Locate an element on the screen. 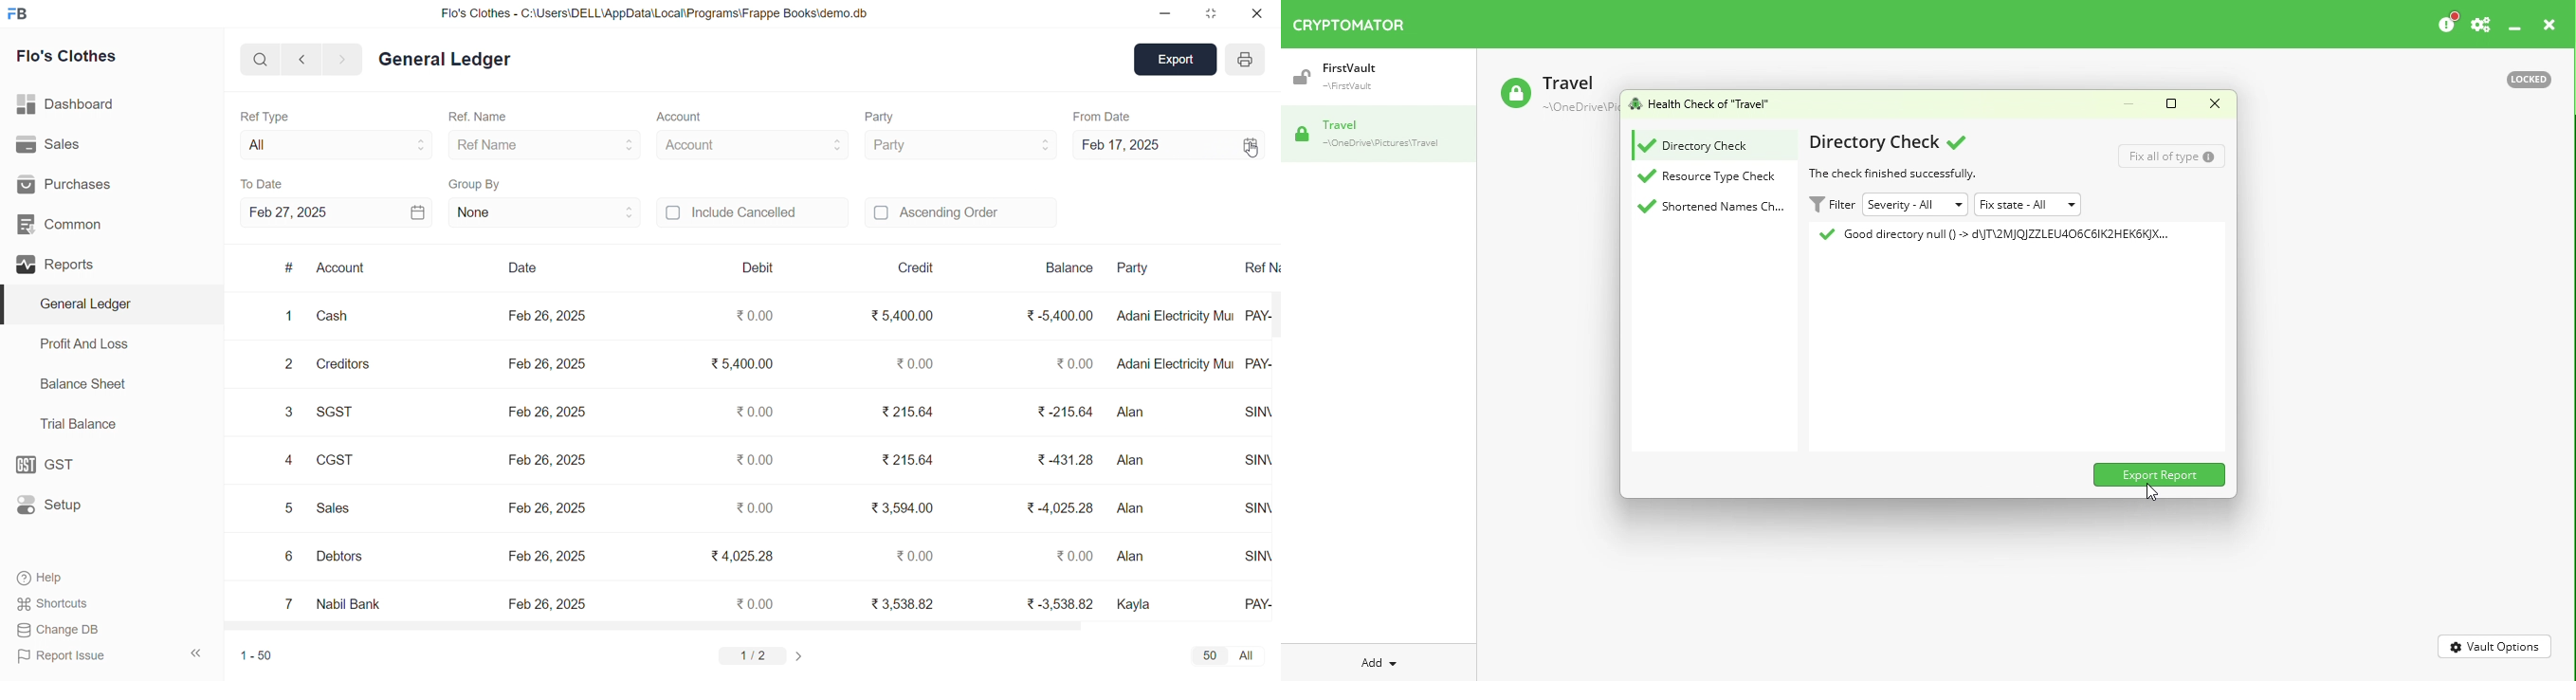 The image size is (2576, 700). Party is located at coordinates (882, 118).